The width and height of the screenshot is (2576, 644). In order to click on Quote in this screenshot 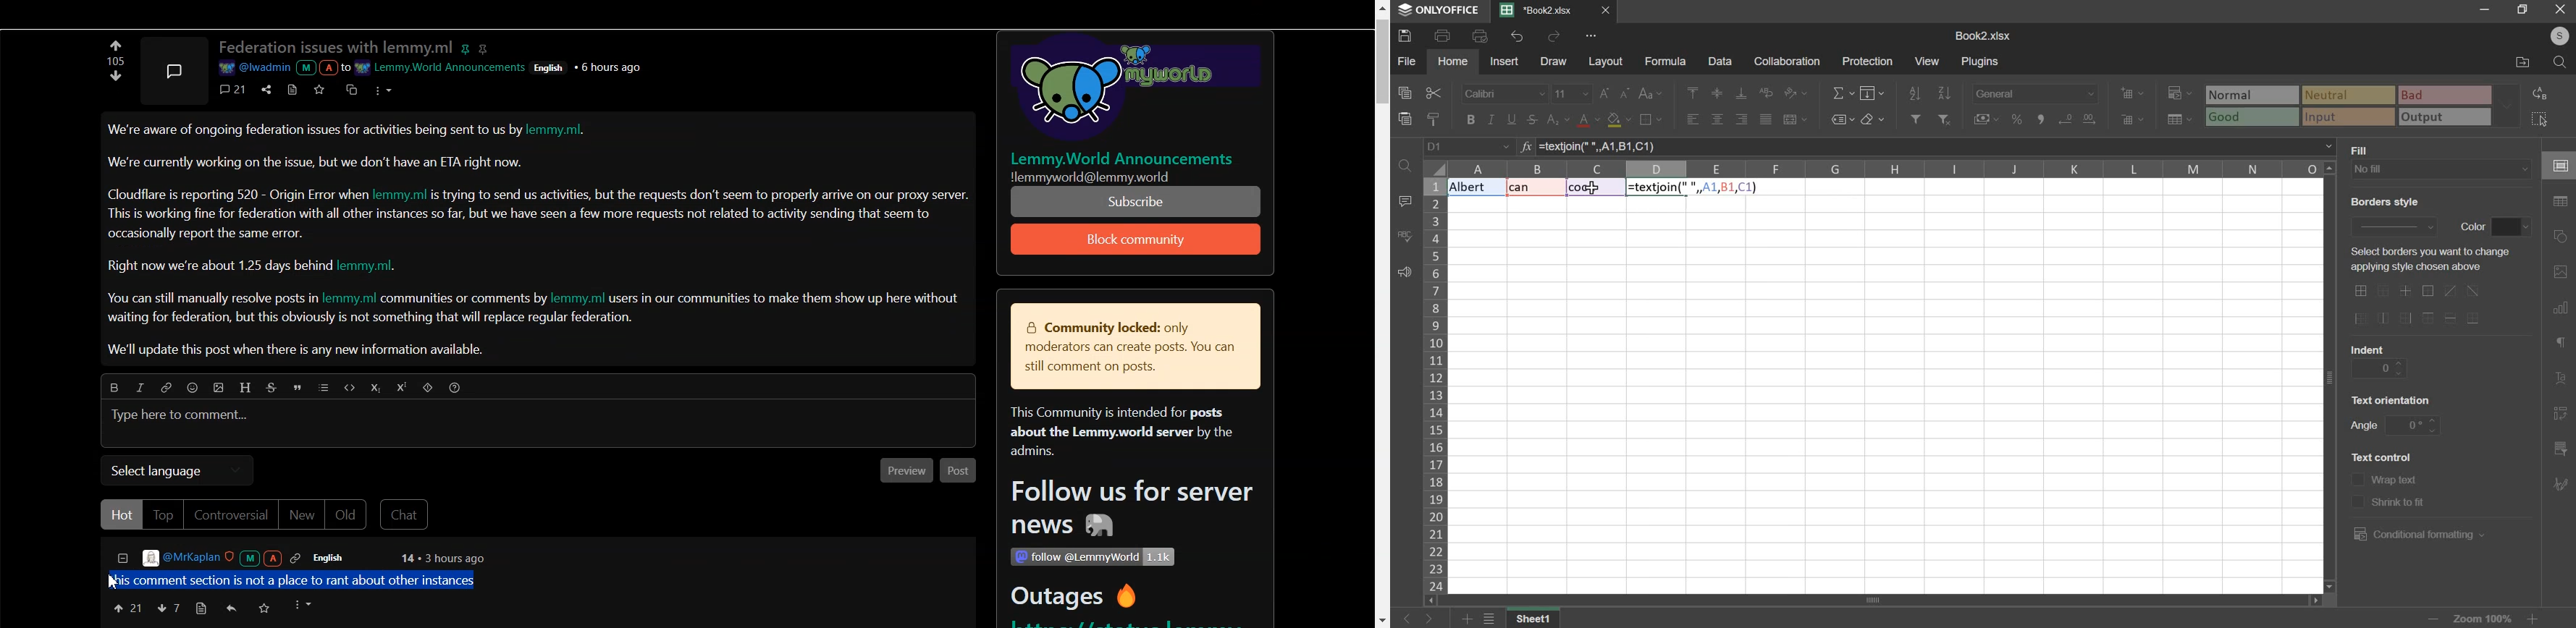, I will do `click(300, 389)`.